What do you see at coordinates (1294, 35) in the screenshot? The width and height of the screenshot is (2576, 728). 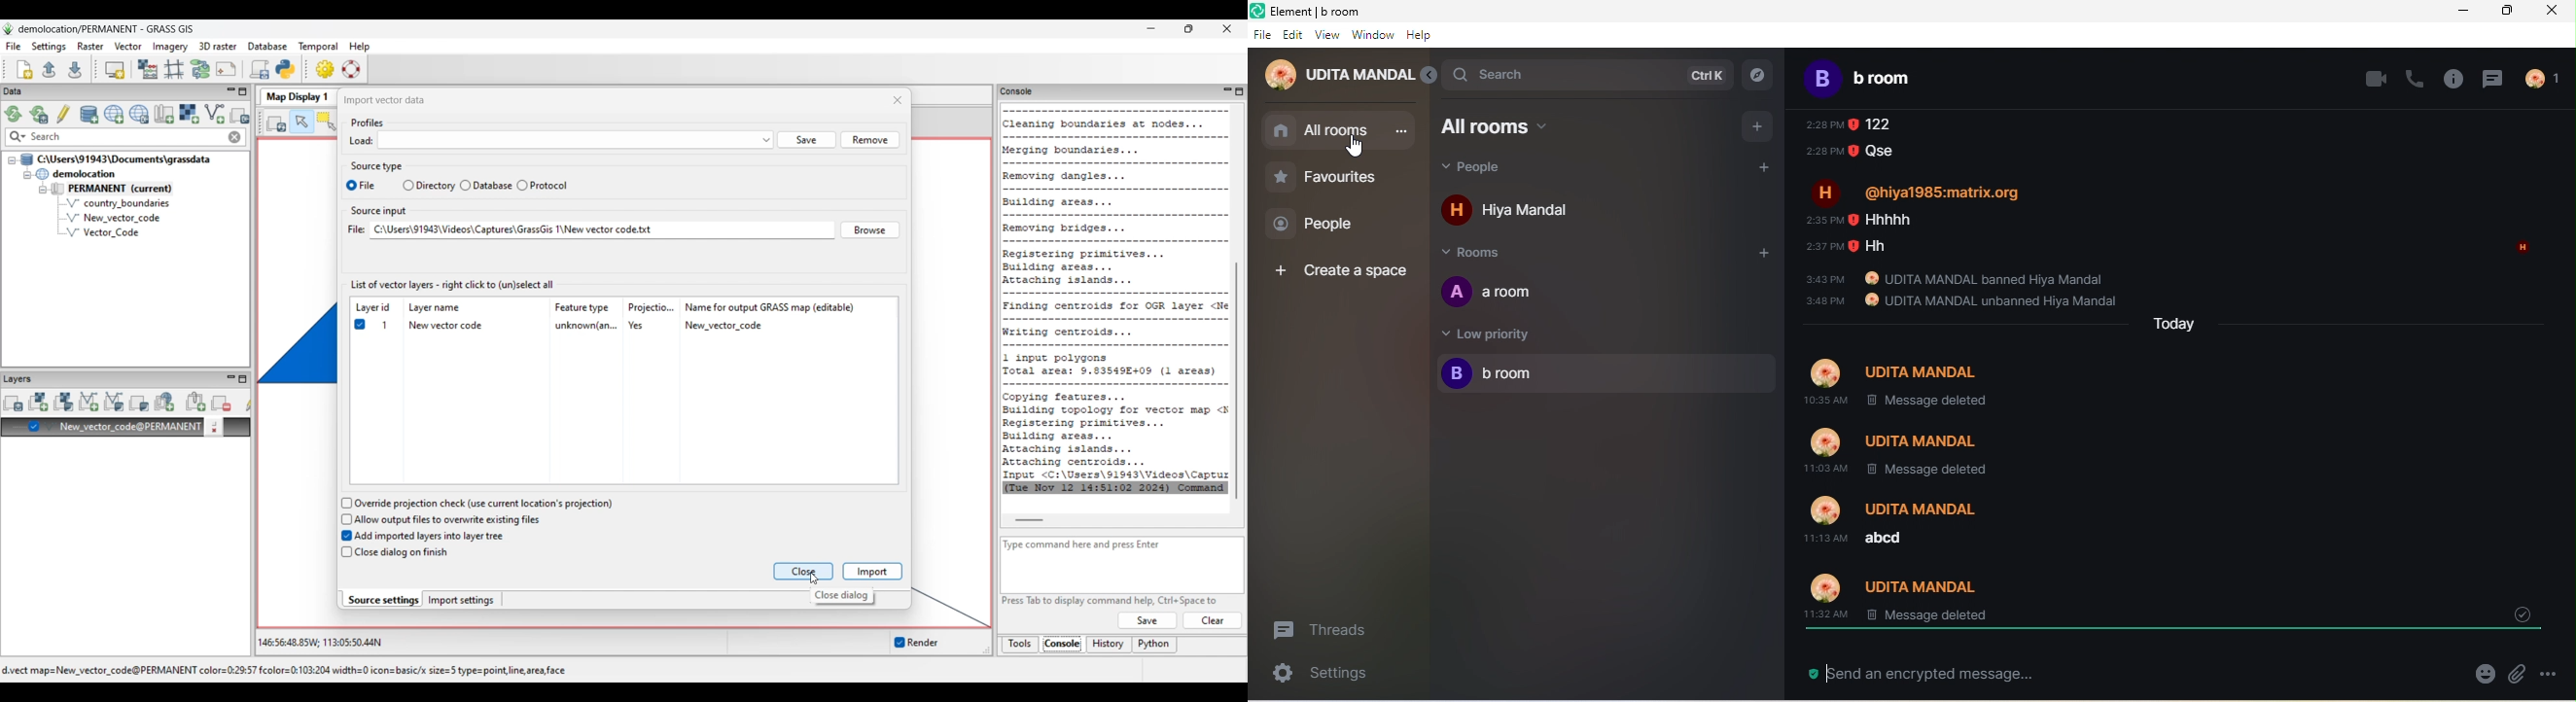 I see `edit` at bounding box center [1294, 35].